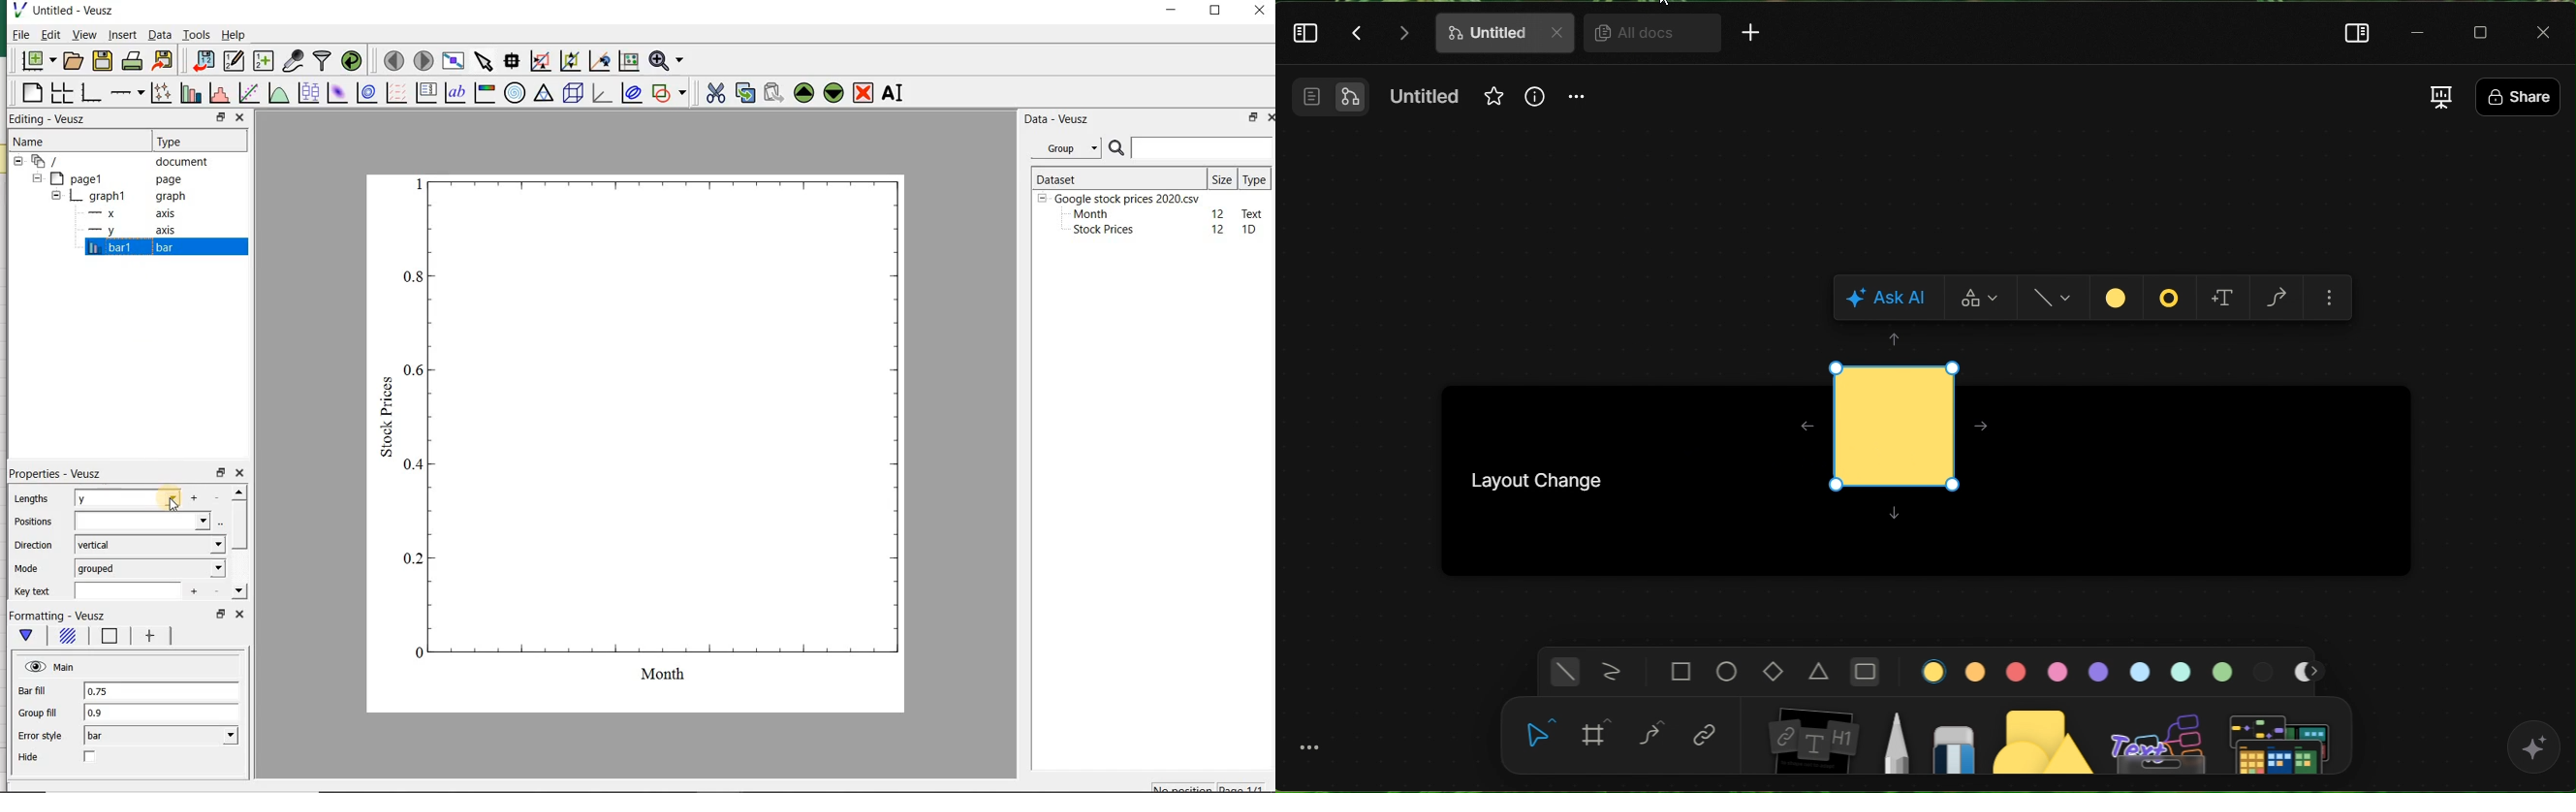 The height and width of the screenshot is (812, 2576). What do you see at coordinates (1191, 147) in the screenshot?
I see `SEARCH DATASET` at bounding box center [1191, 147].